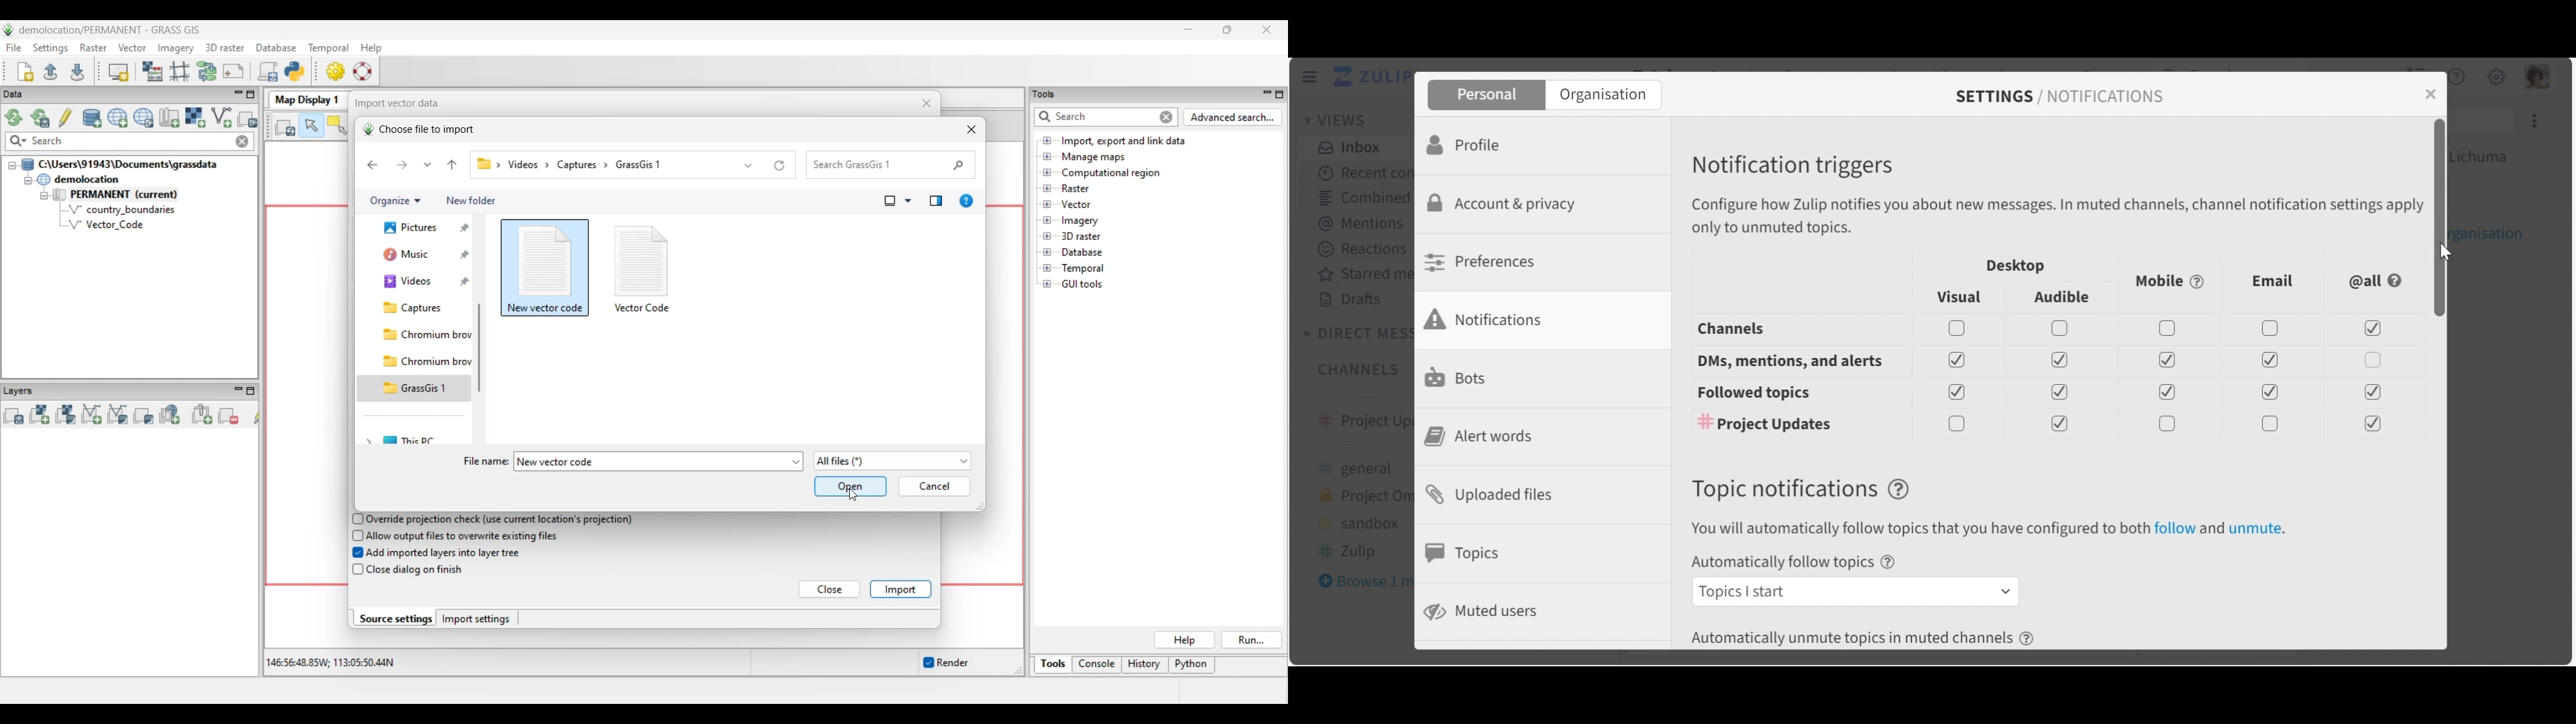  Describe the element at coordinates (2059, 216) in the screenshot. I see `Configure how zulip notifies you about messages` at that location.